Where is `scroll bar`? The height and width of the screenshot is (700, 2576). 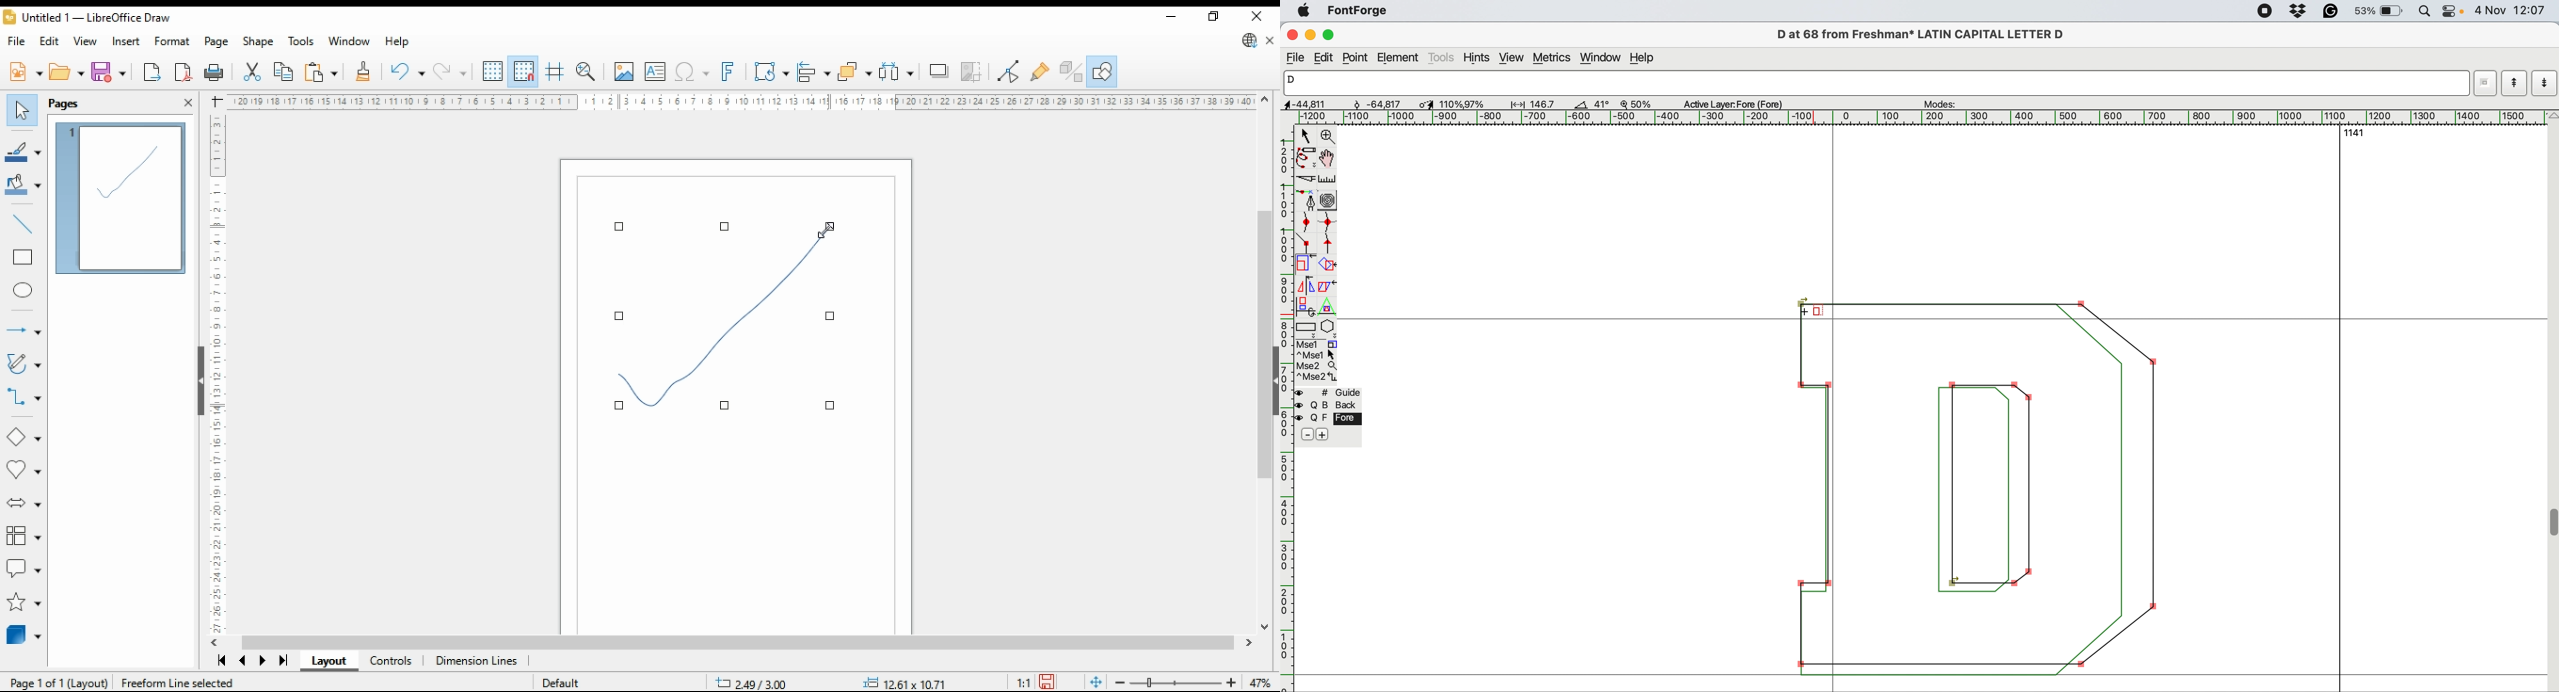 scroll bar is located at coordinates (741, 643).